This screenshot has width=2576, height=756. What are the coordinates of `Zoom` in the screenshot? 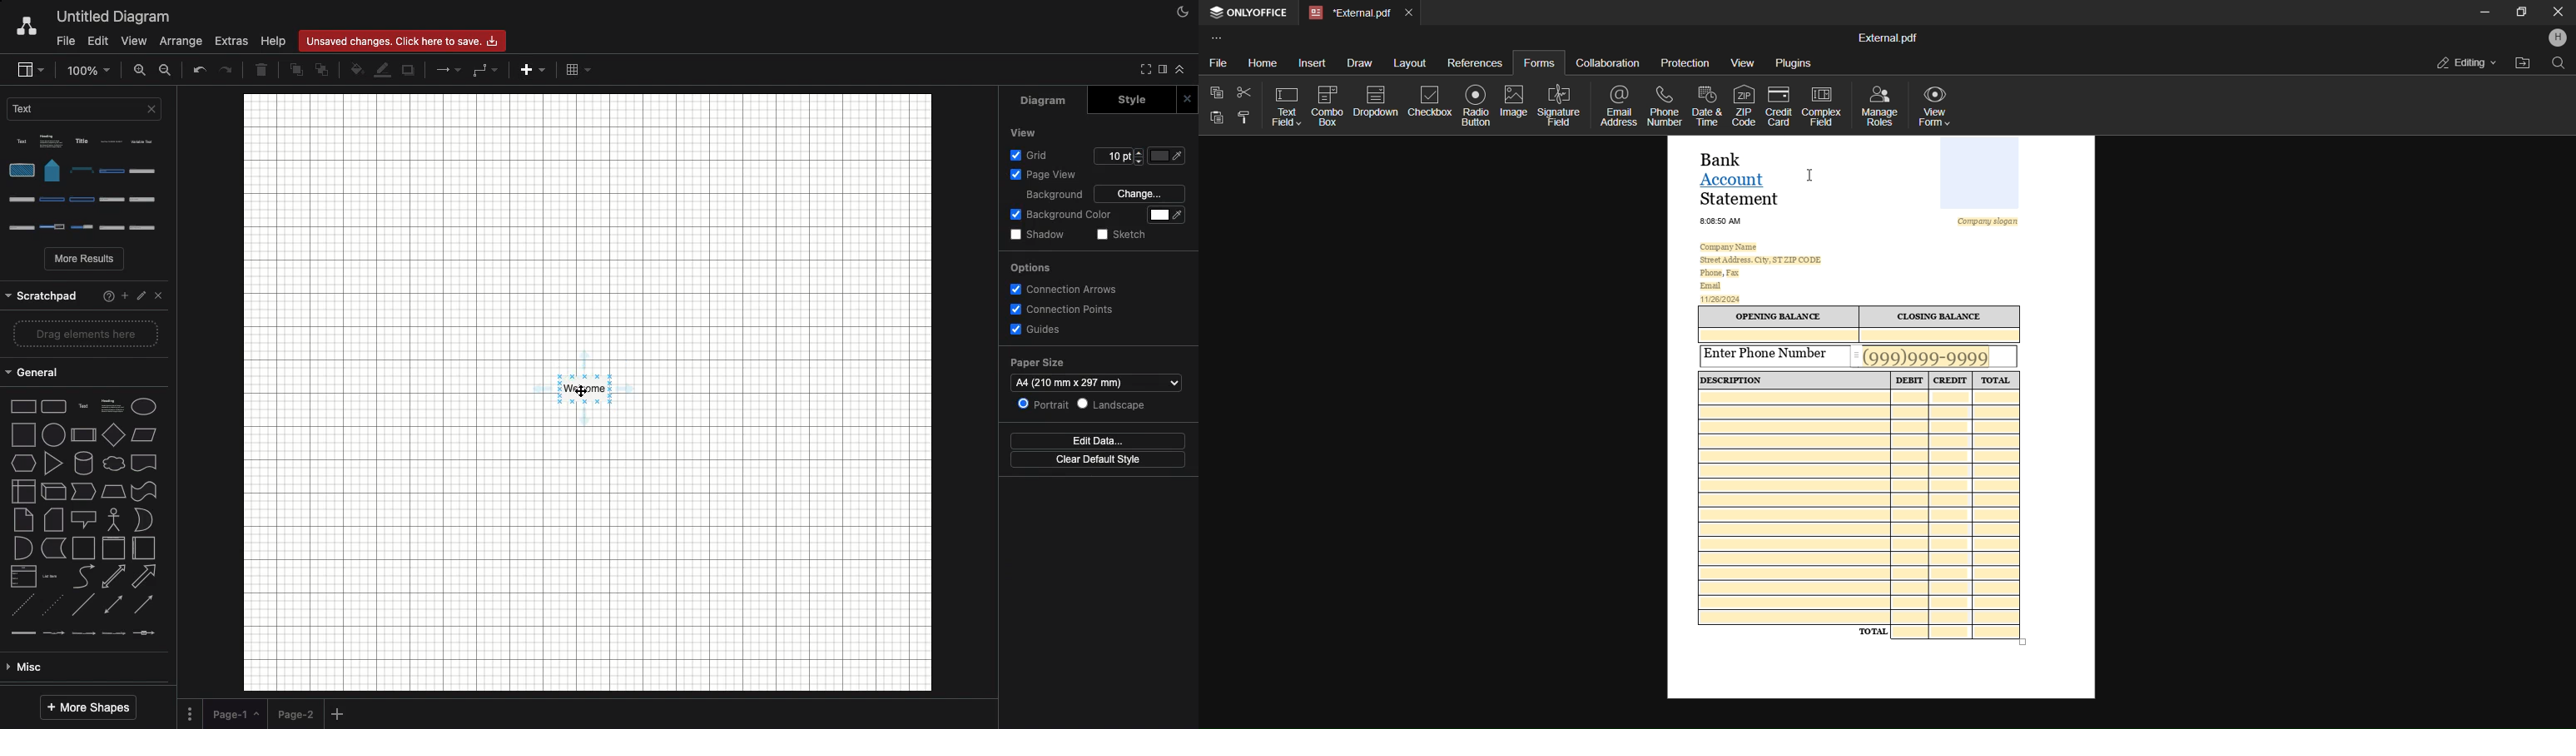 It's located at (100, 69).